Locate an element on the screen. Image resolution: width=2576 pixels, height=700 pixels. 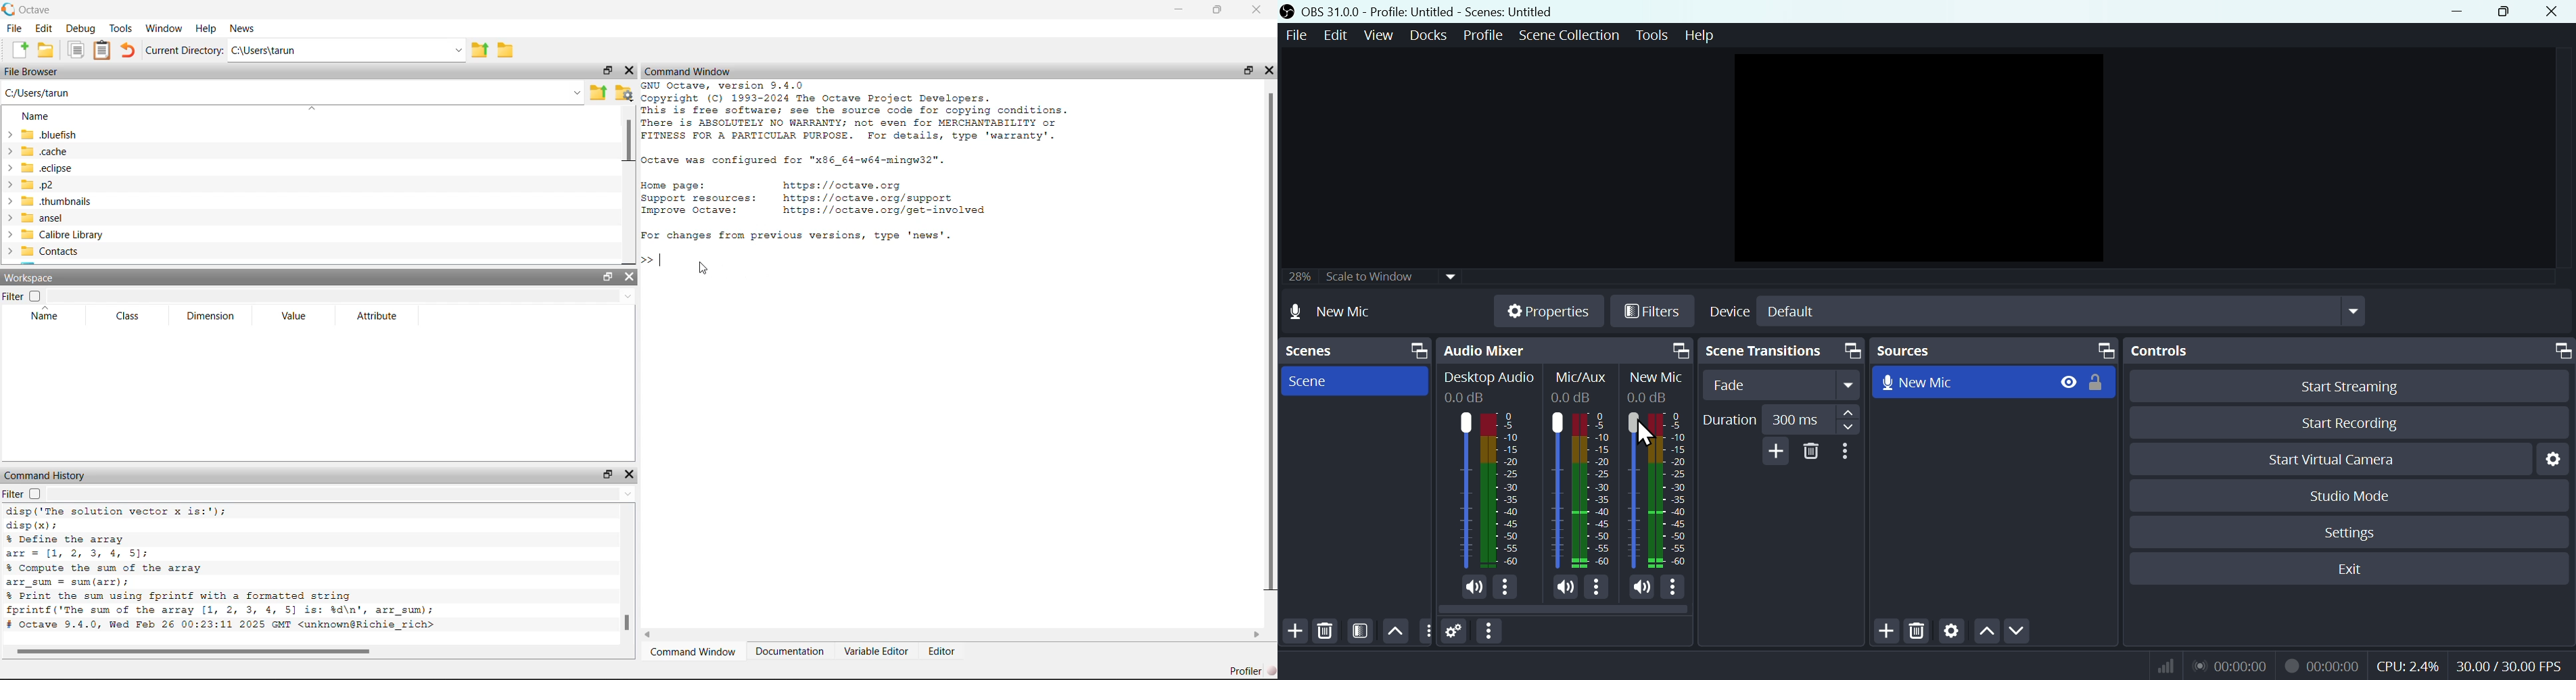
Settings is located at coordinates (1952, 633).